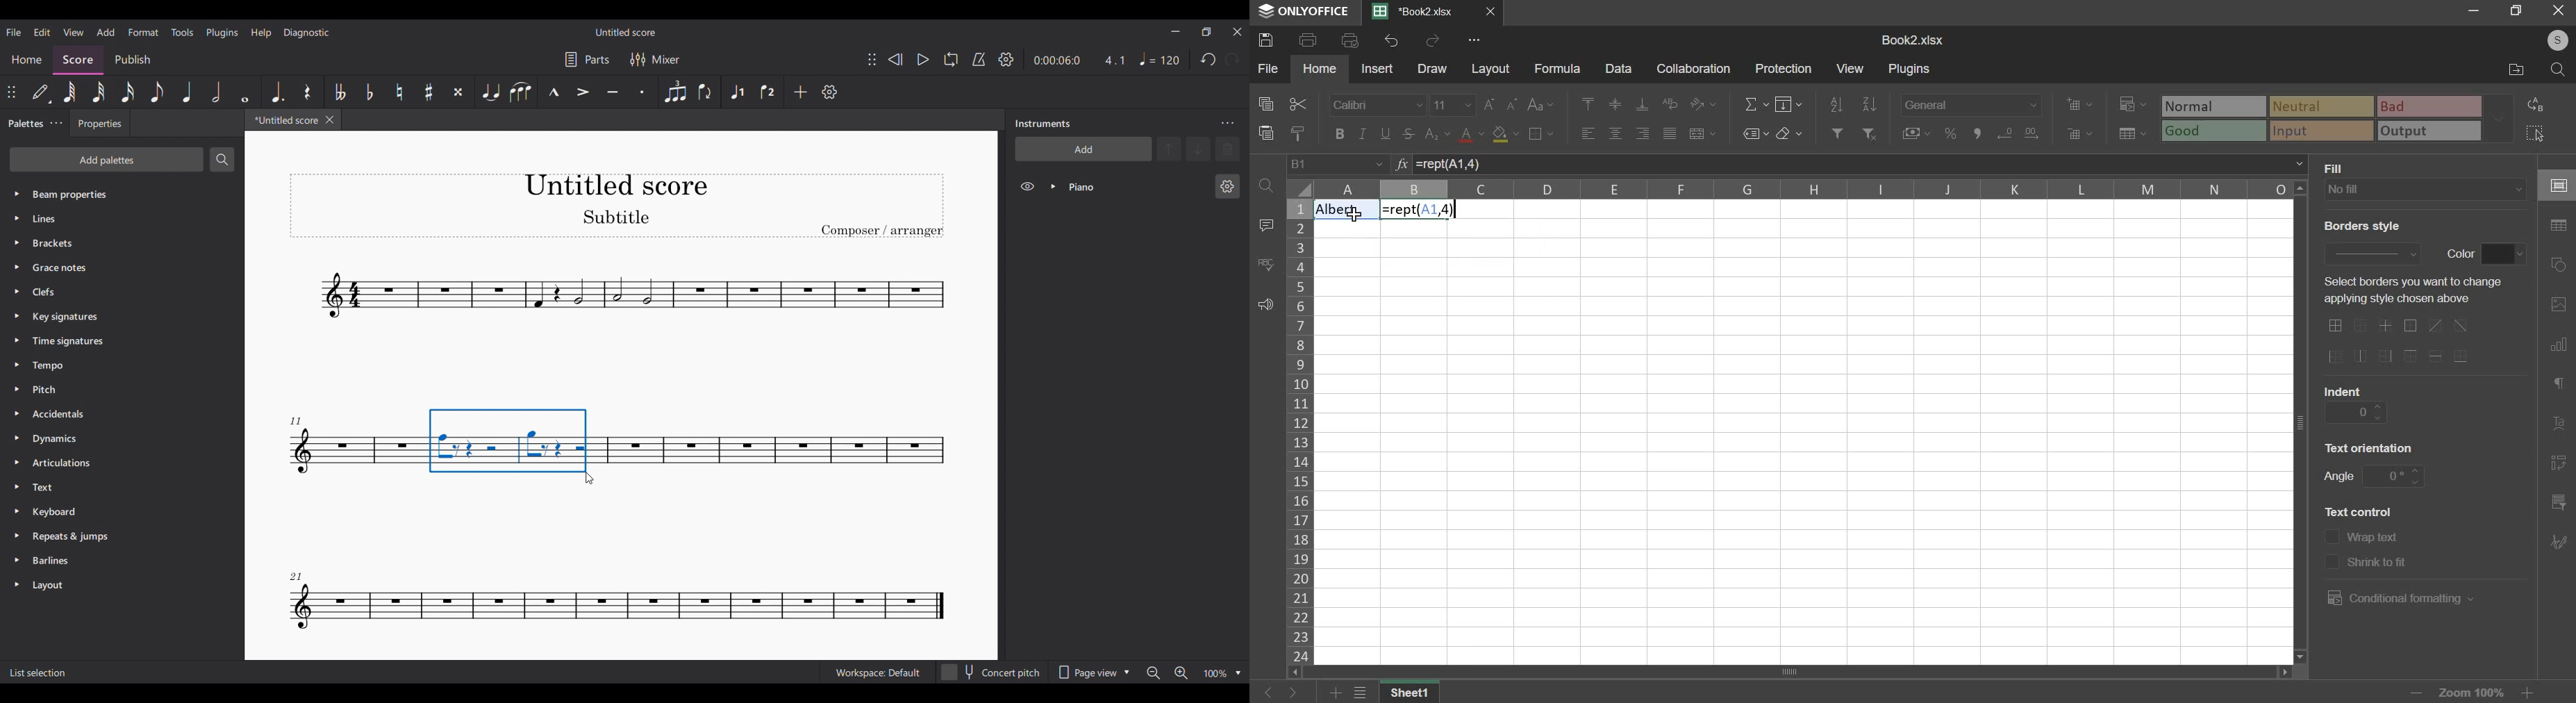 The image size is (2576, 728). Describe the element at coordinates (459, 92) in the screenshot. I see `Toggle double sharp` at that location.